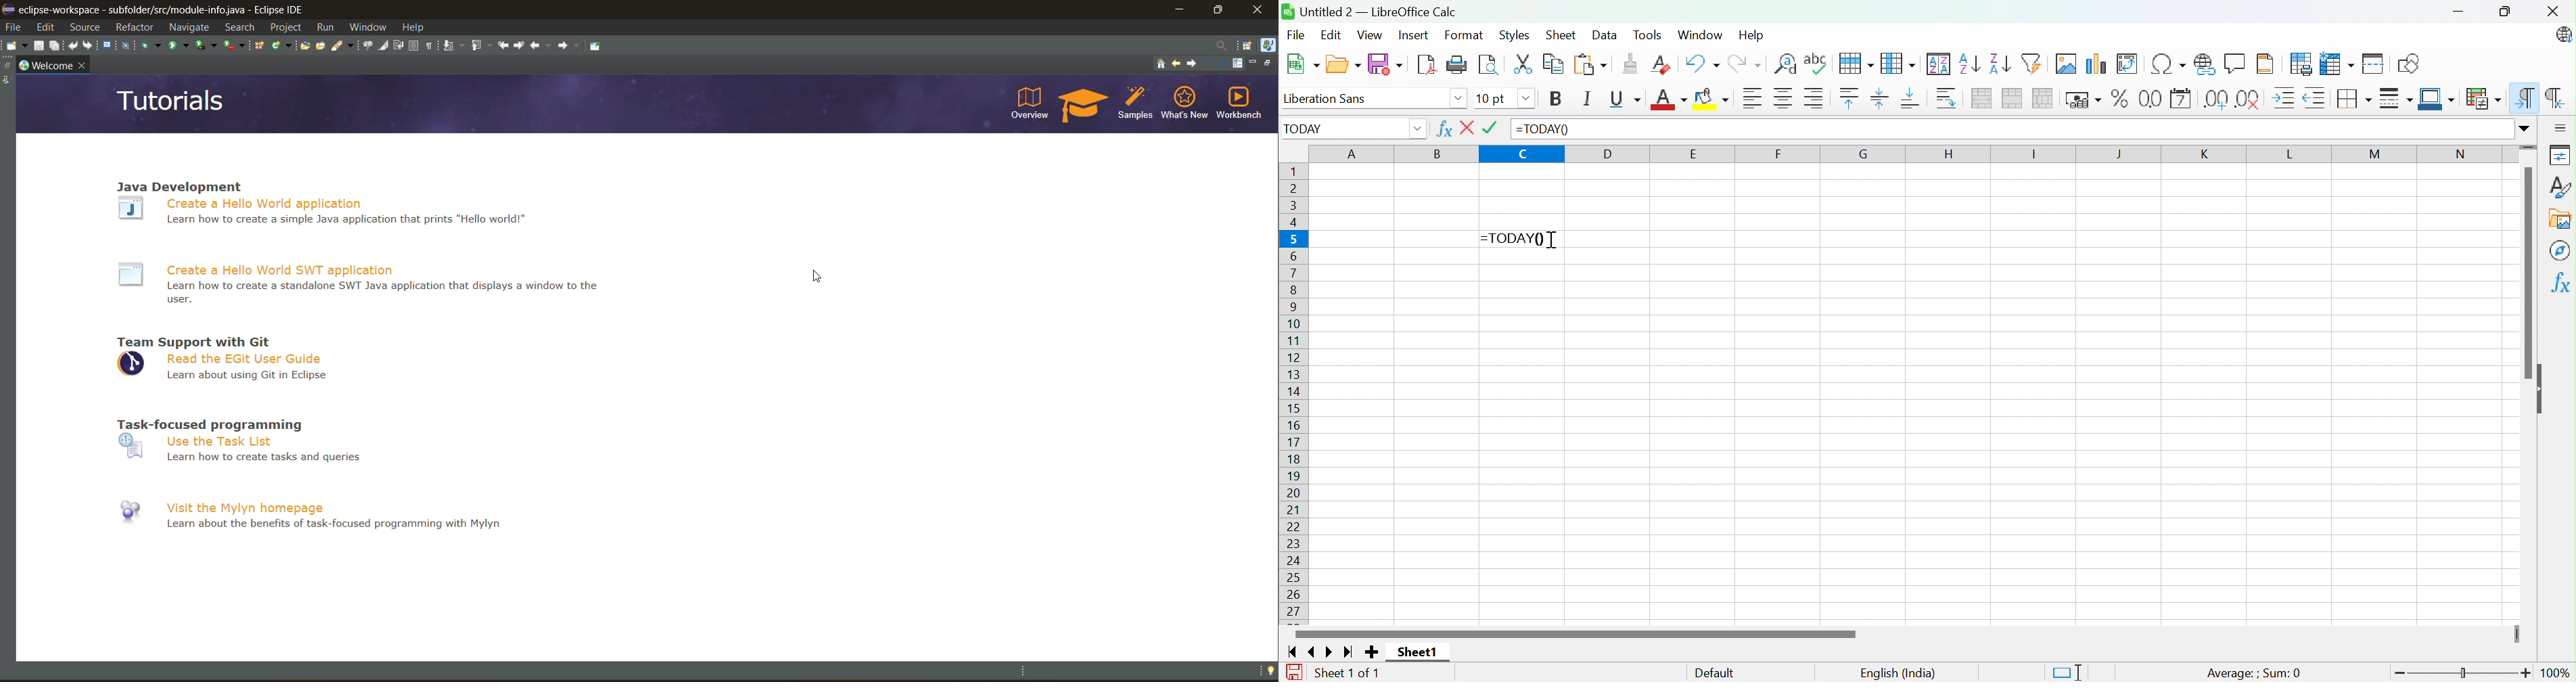 This screenshot has width=2576, height=700. Describe the element at coordinates (1515, 237) in the screenshot. I see `=TODAY()` at that location.